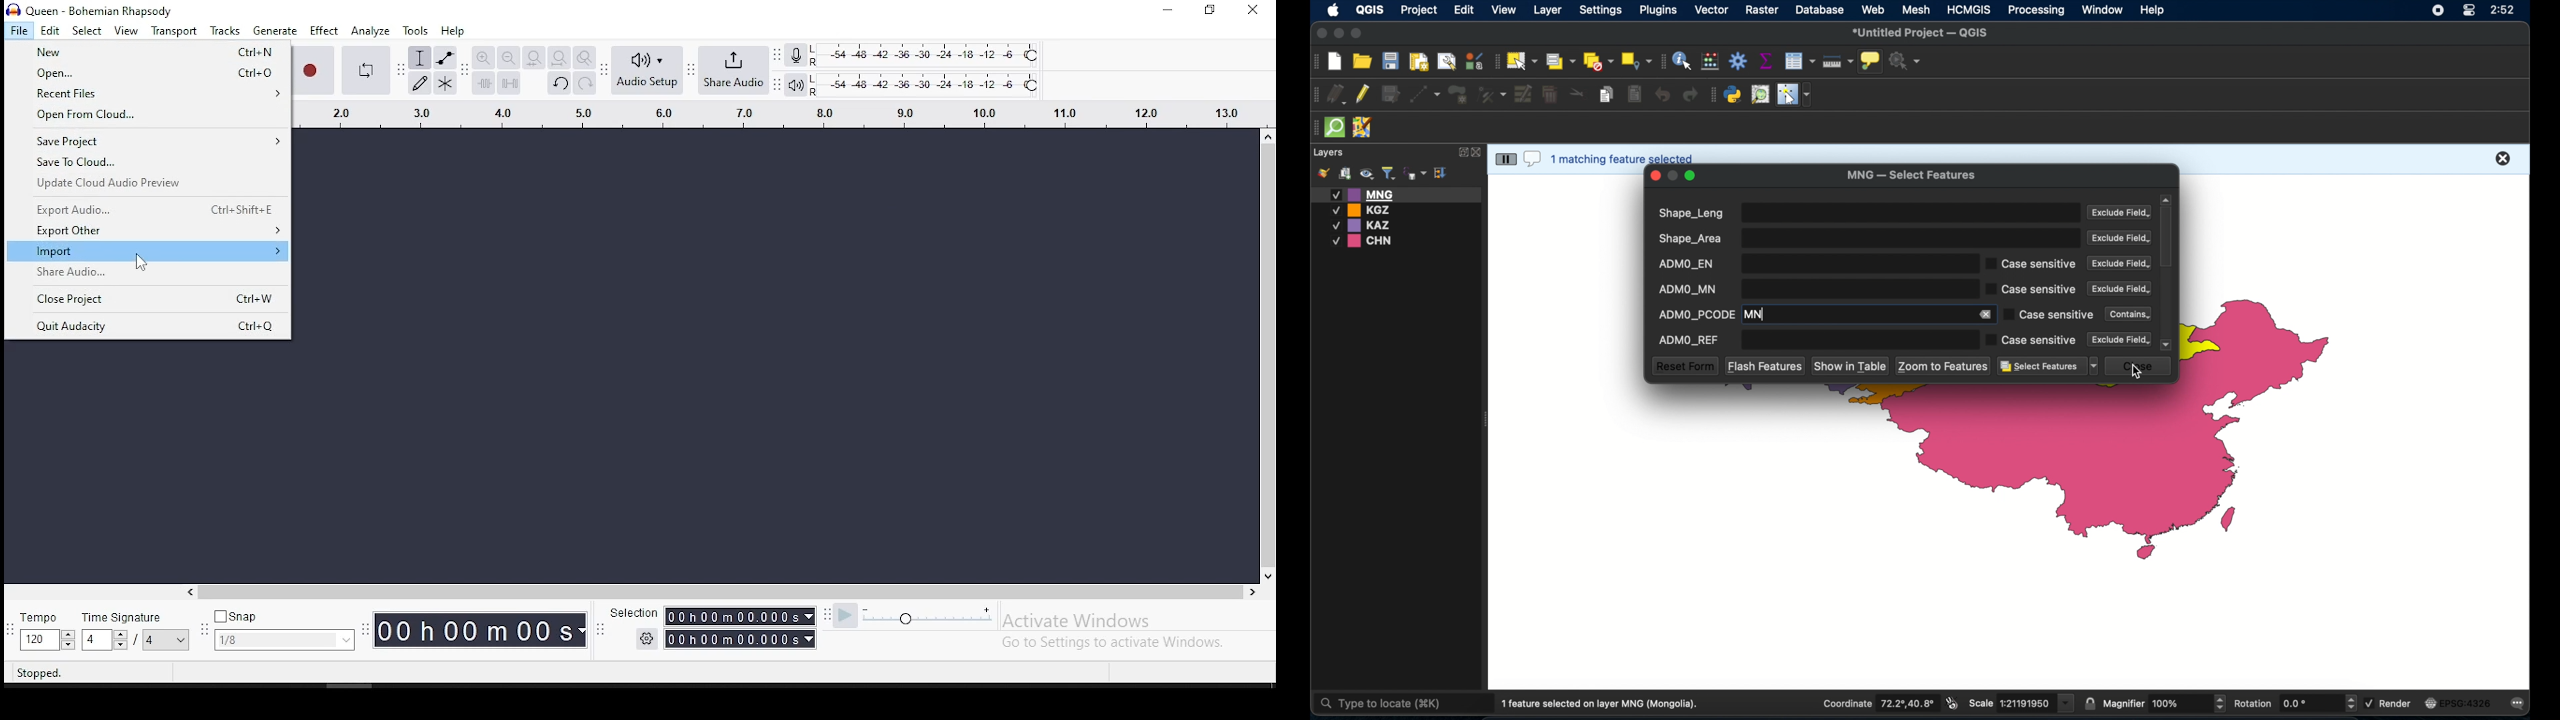  What do you see at coordinates (2118, 263) in the screenshot?
I see `Exclude field` at bounding box center [2118, 263].